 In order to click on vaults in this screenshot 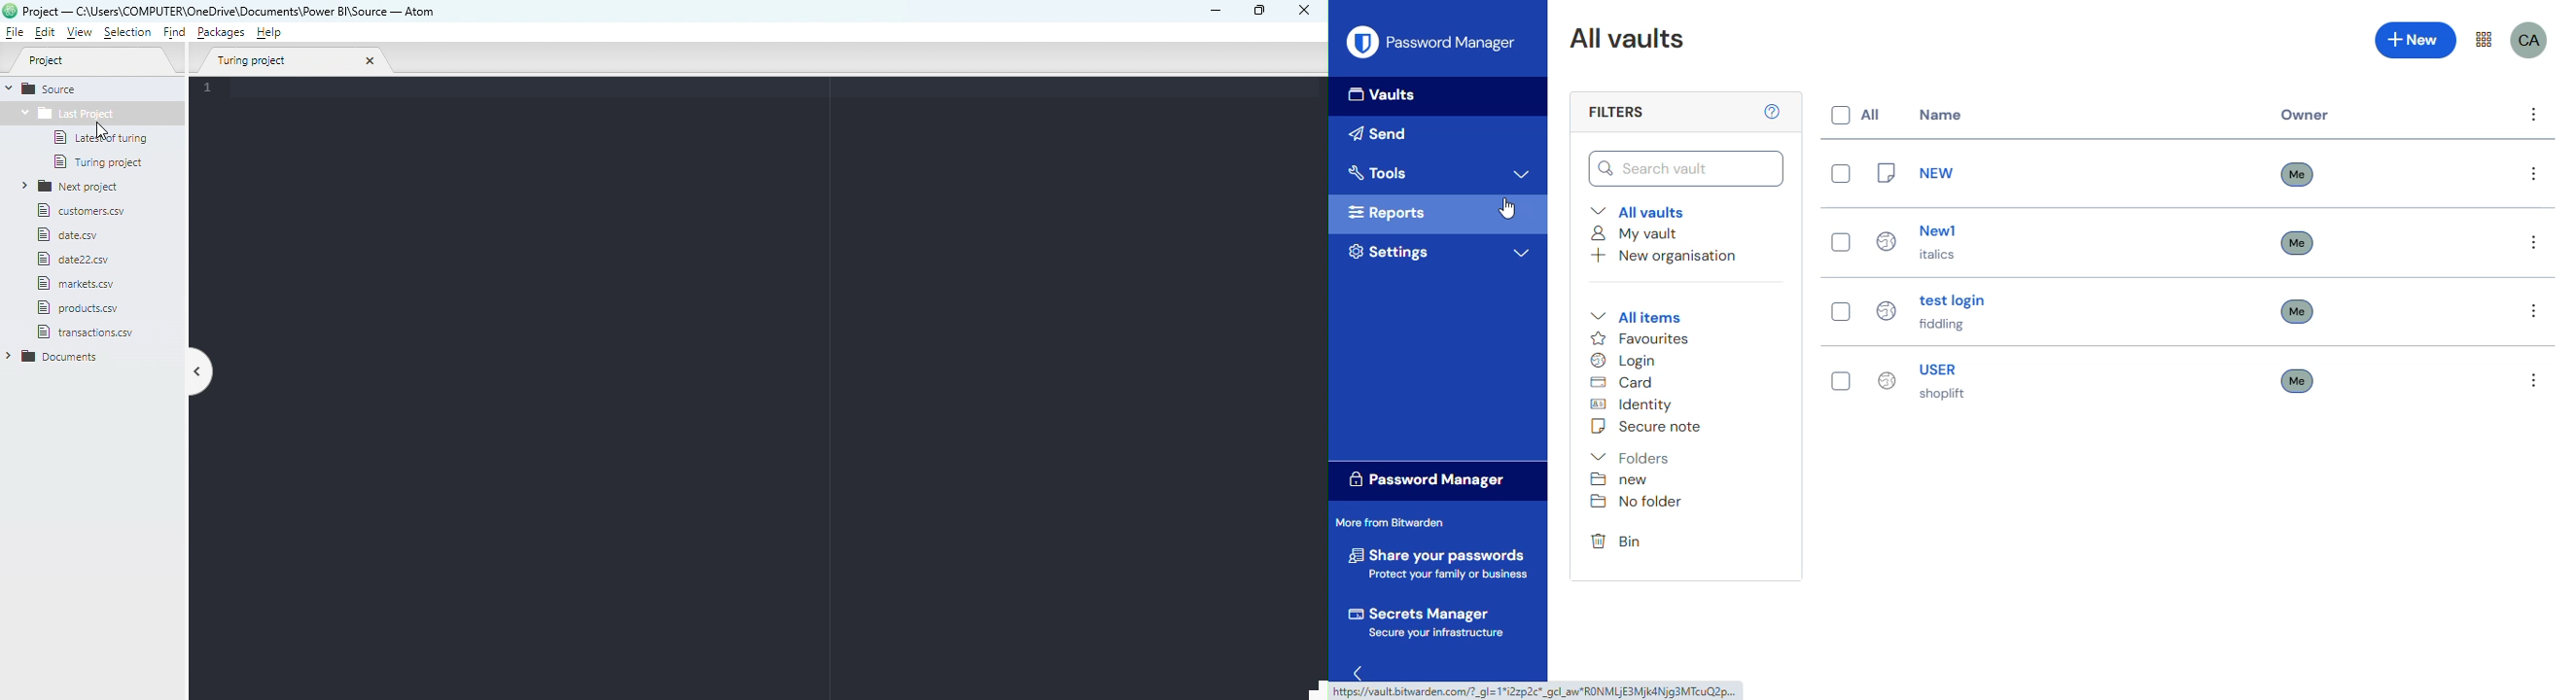, I will do `click(1384, 93)`.